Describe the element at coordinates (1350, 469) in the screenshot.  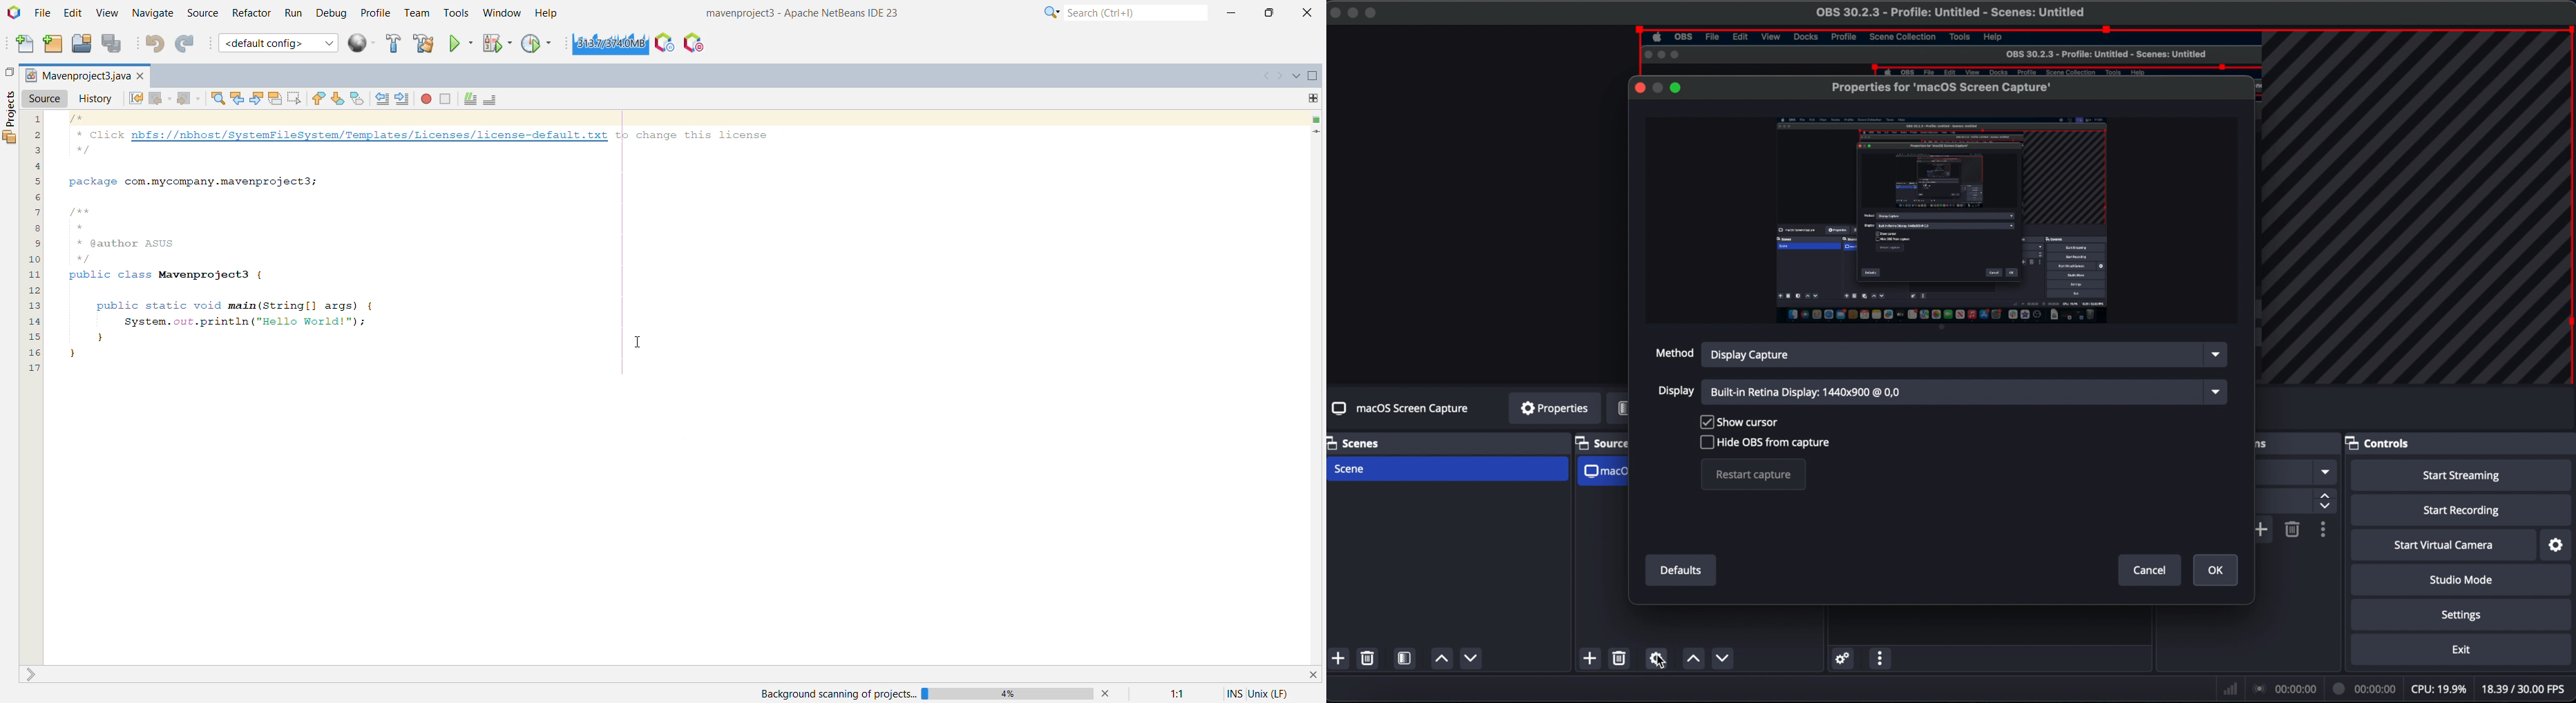
I see `scene` at that location.